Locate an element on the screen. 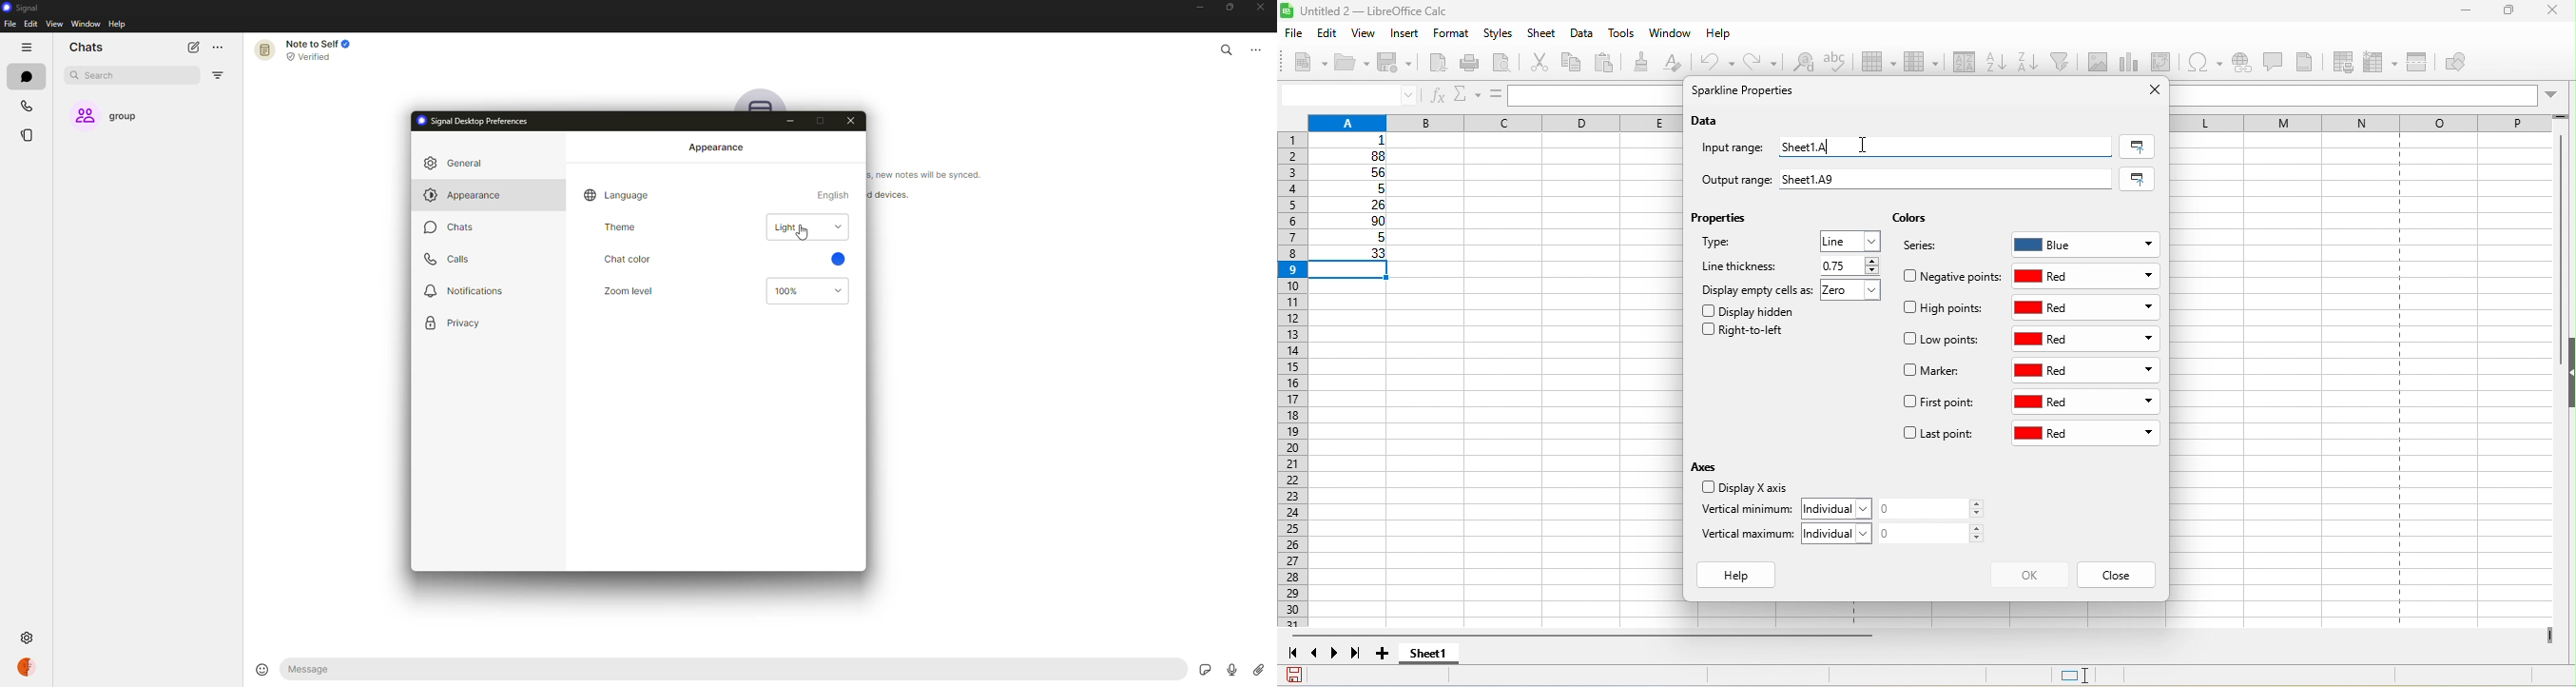 This screenshot has height=700, width=2576. vertical scroll bar is located at coordinates (2557, 249).